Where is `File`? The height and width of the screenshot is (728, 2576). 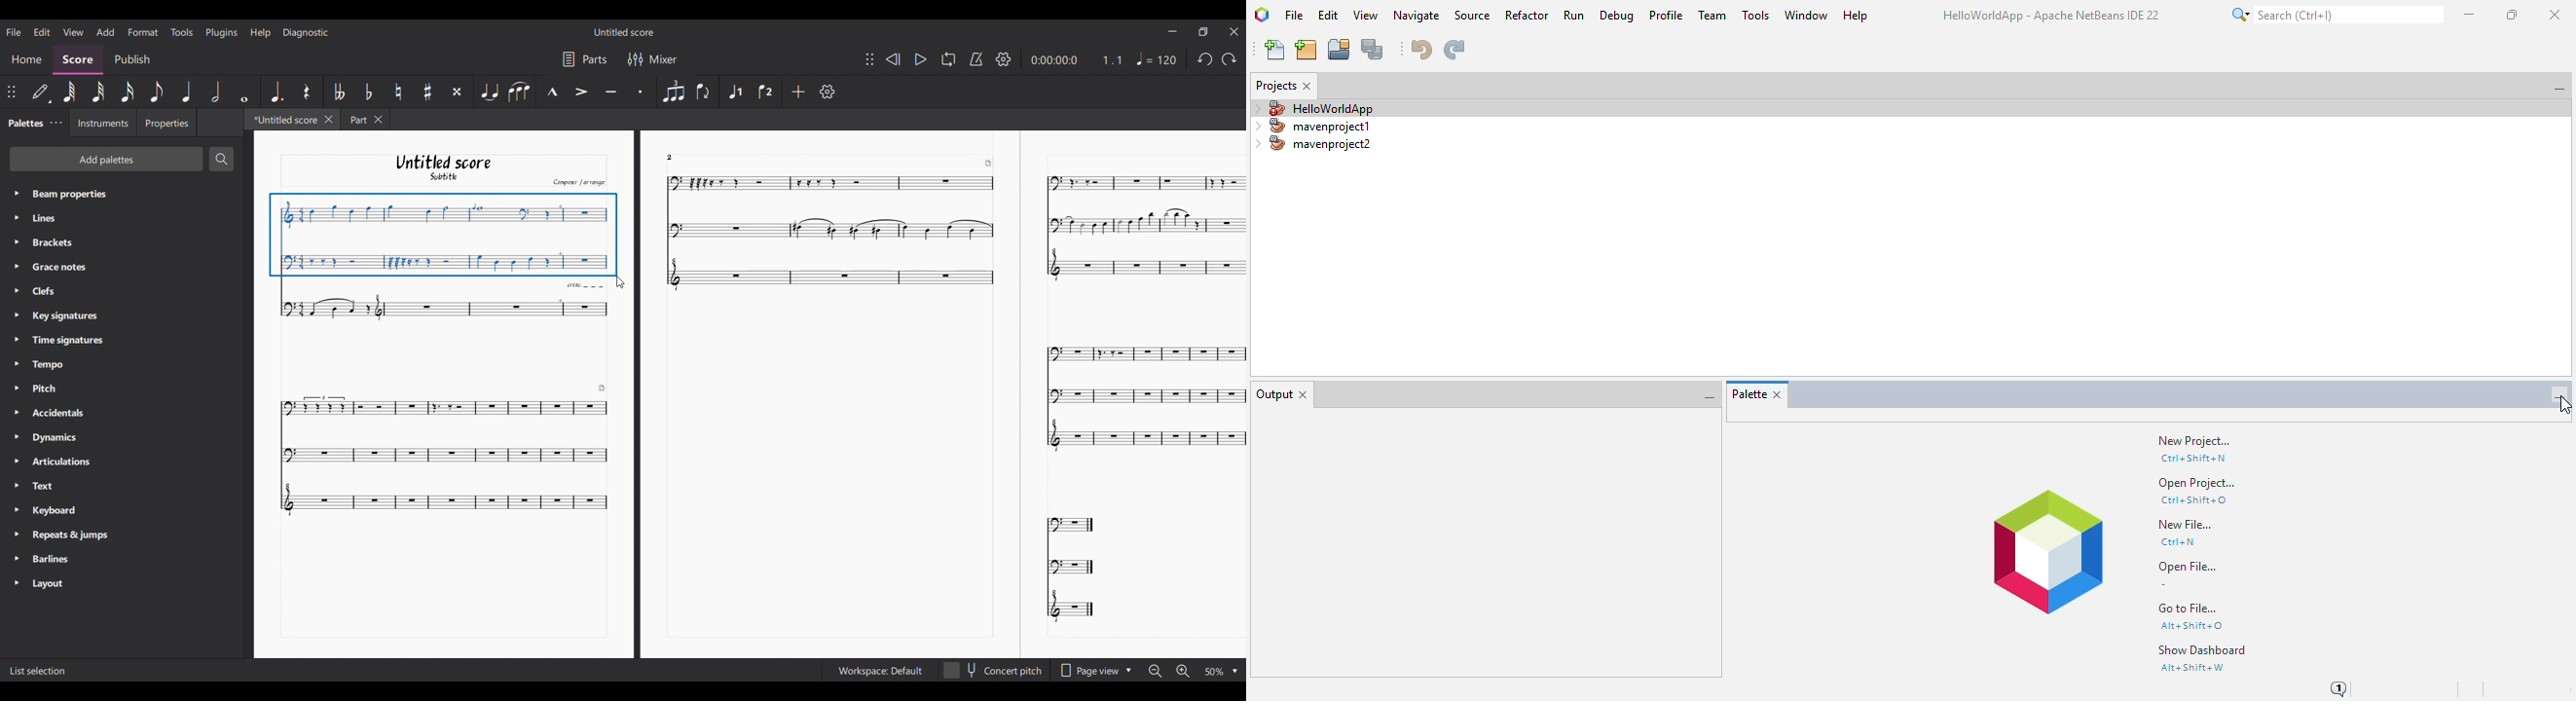
File is located at coordinates (14, 31).